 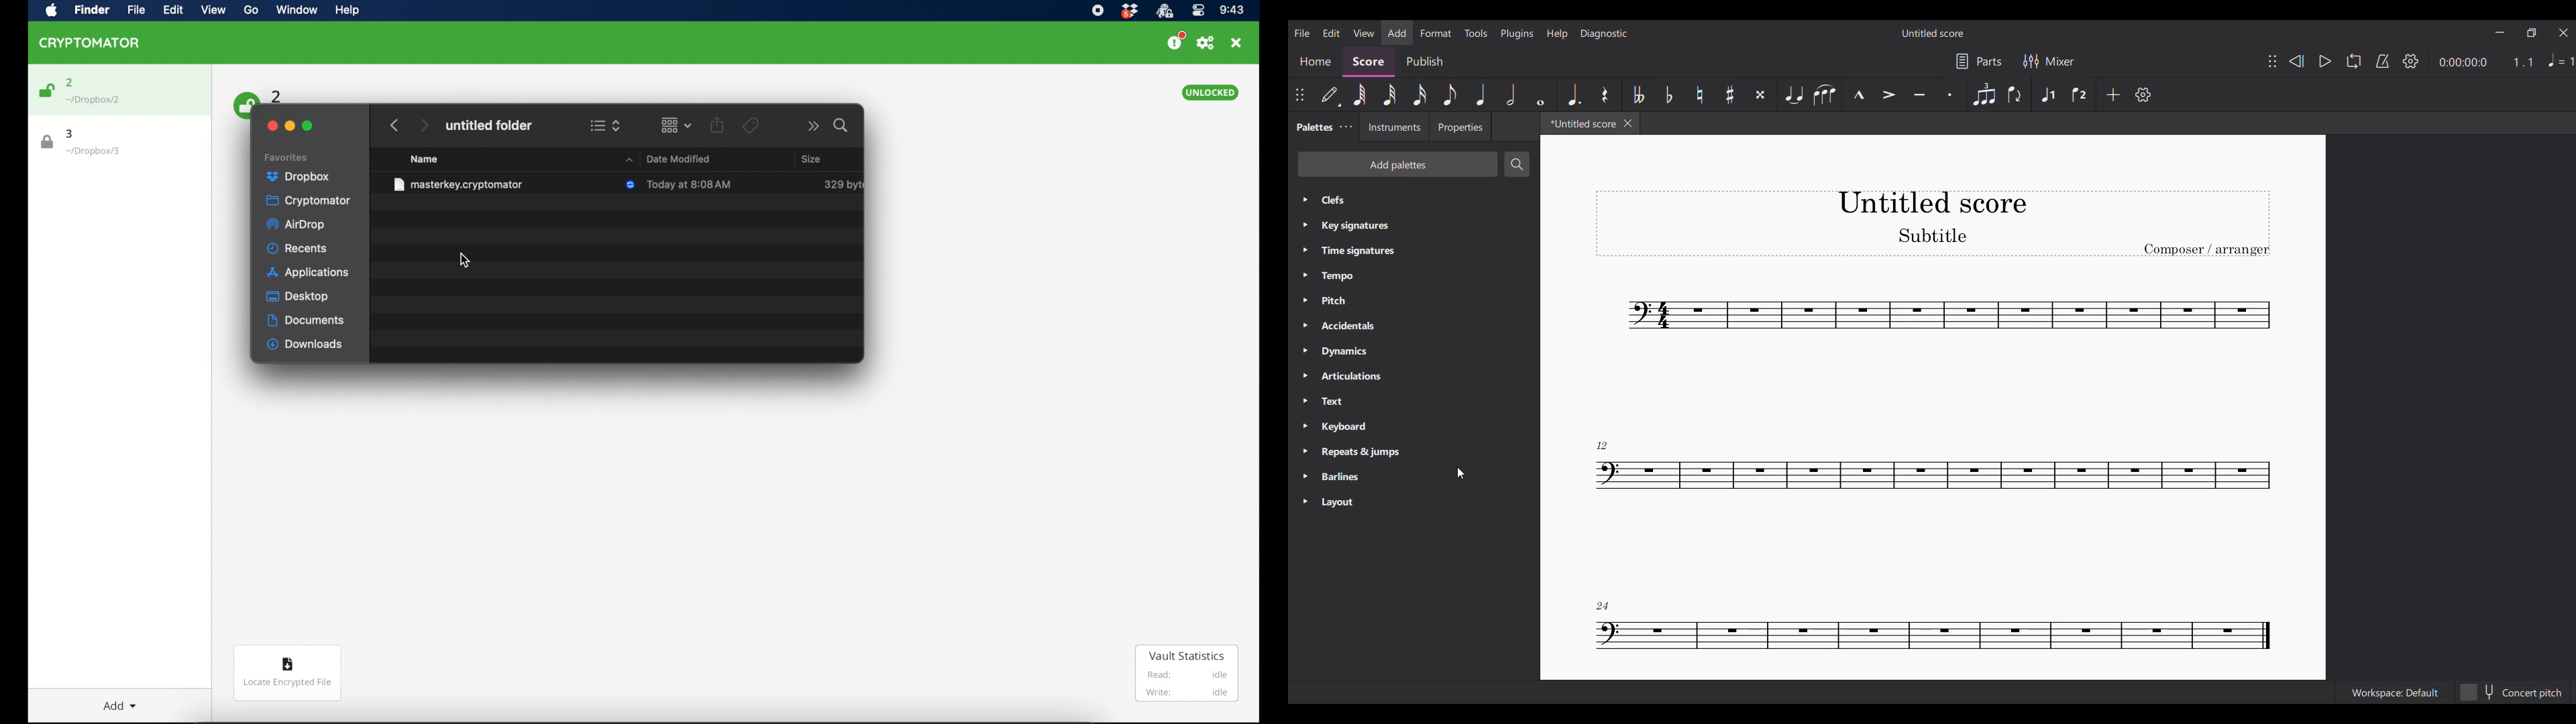 I want to click on settings, so click(x=2146, y=95).